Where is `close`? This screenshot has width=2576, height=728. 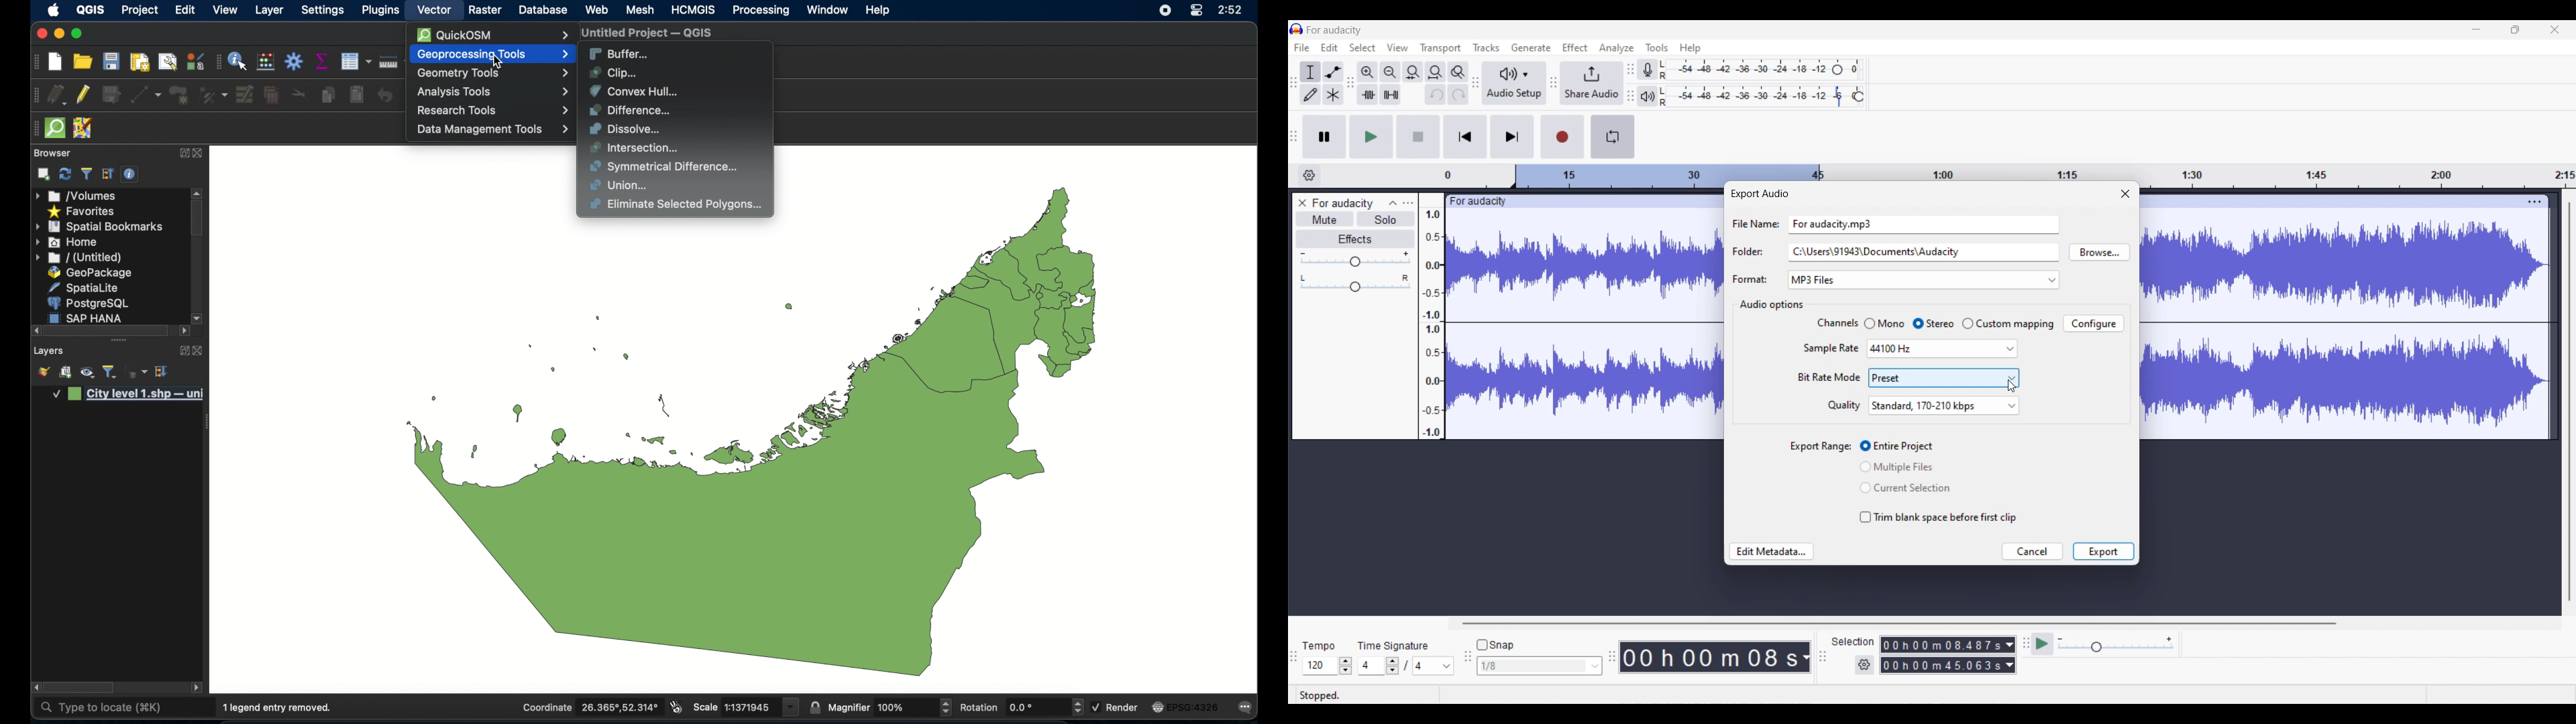
close is located at coordinates (199, 351).